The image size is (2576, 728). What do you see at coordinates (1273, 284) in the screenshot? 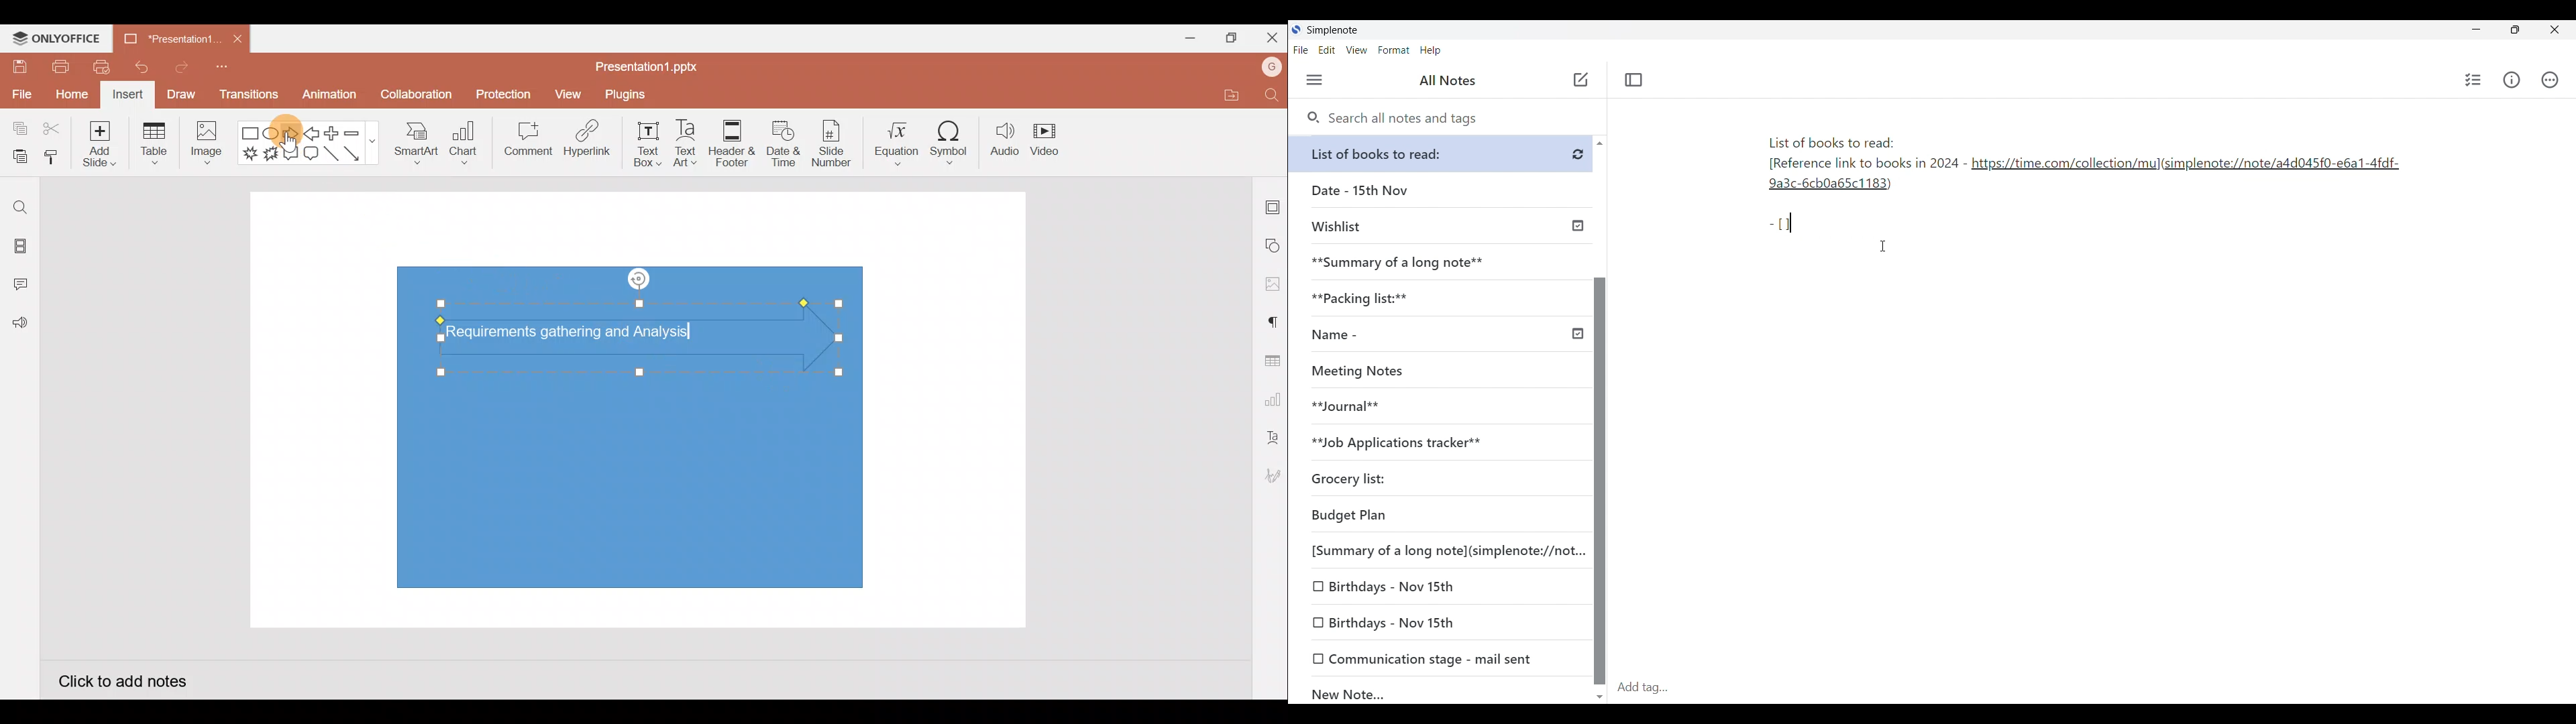
I see `Image settings` at bounding box center [1273, 284].